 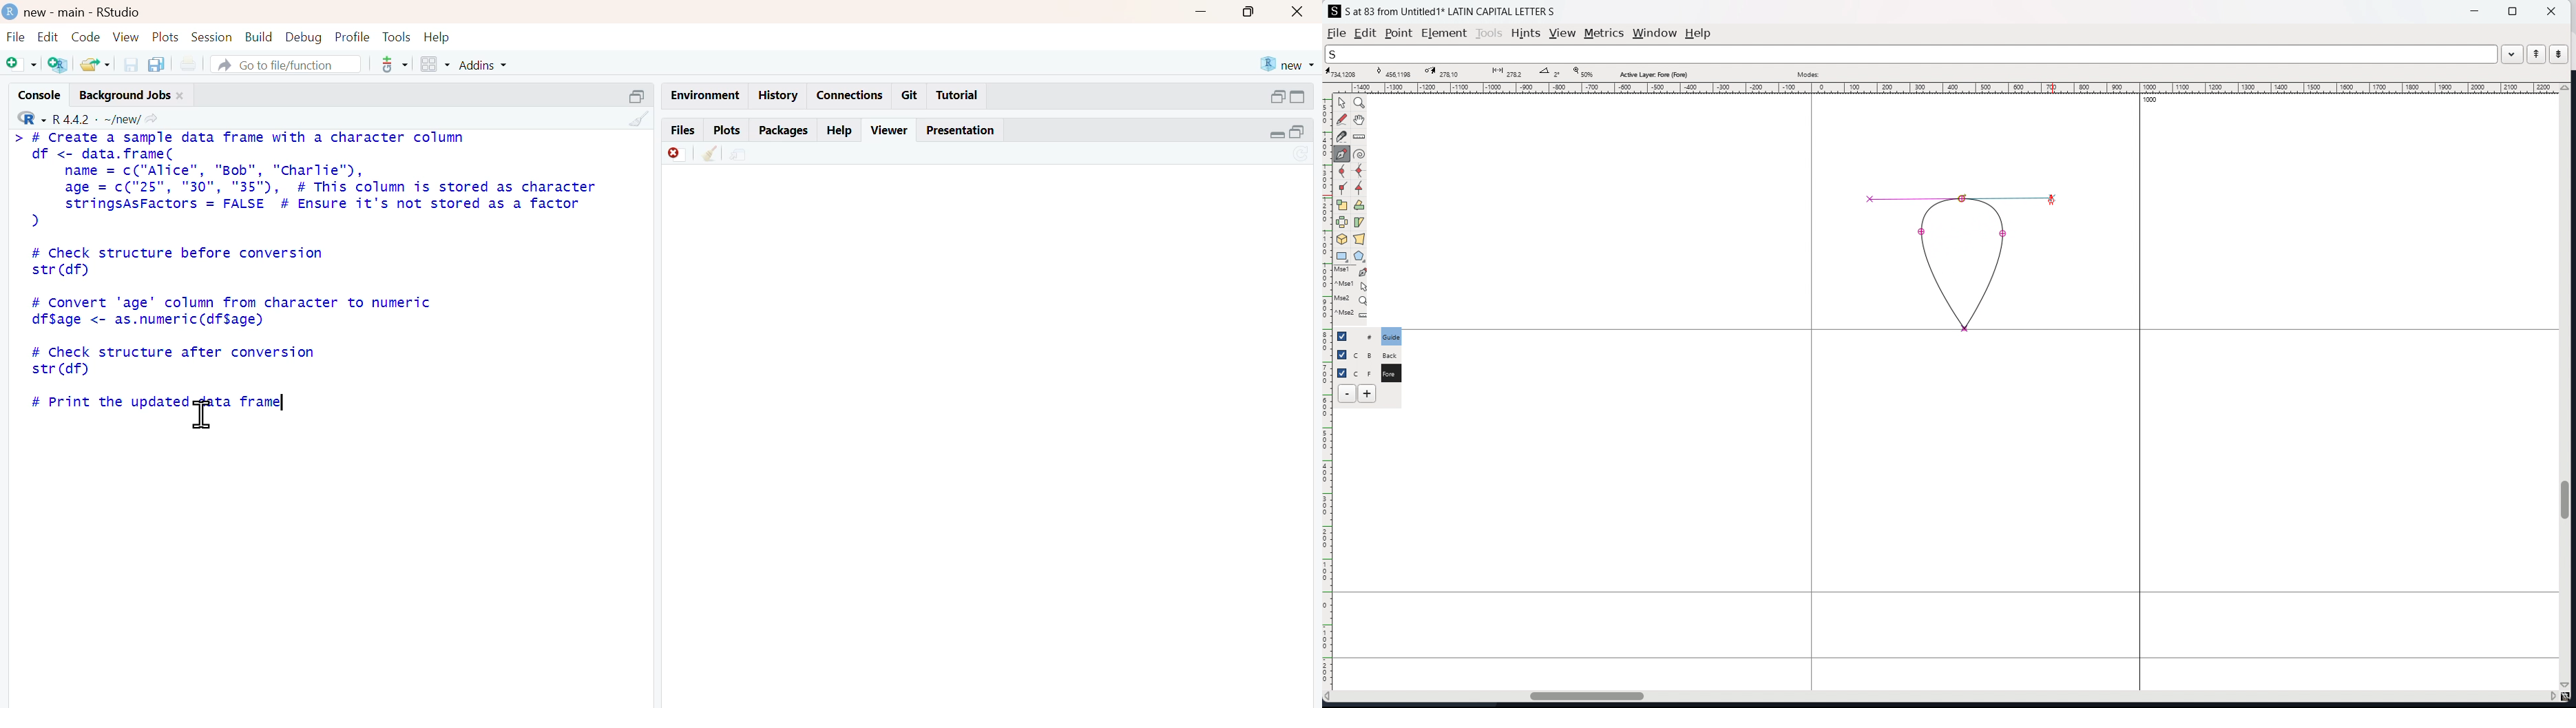 I want to click on tools, so click(x=1490, y=33).